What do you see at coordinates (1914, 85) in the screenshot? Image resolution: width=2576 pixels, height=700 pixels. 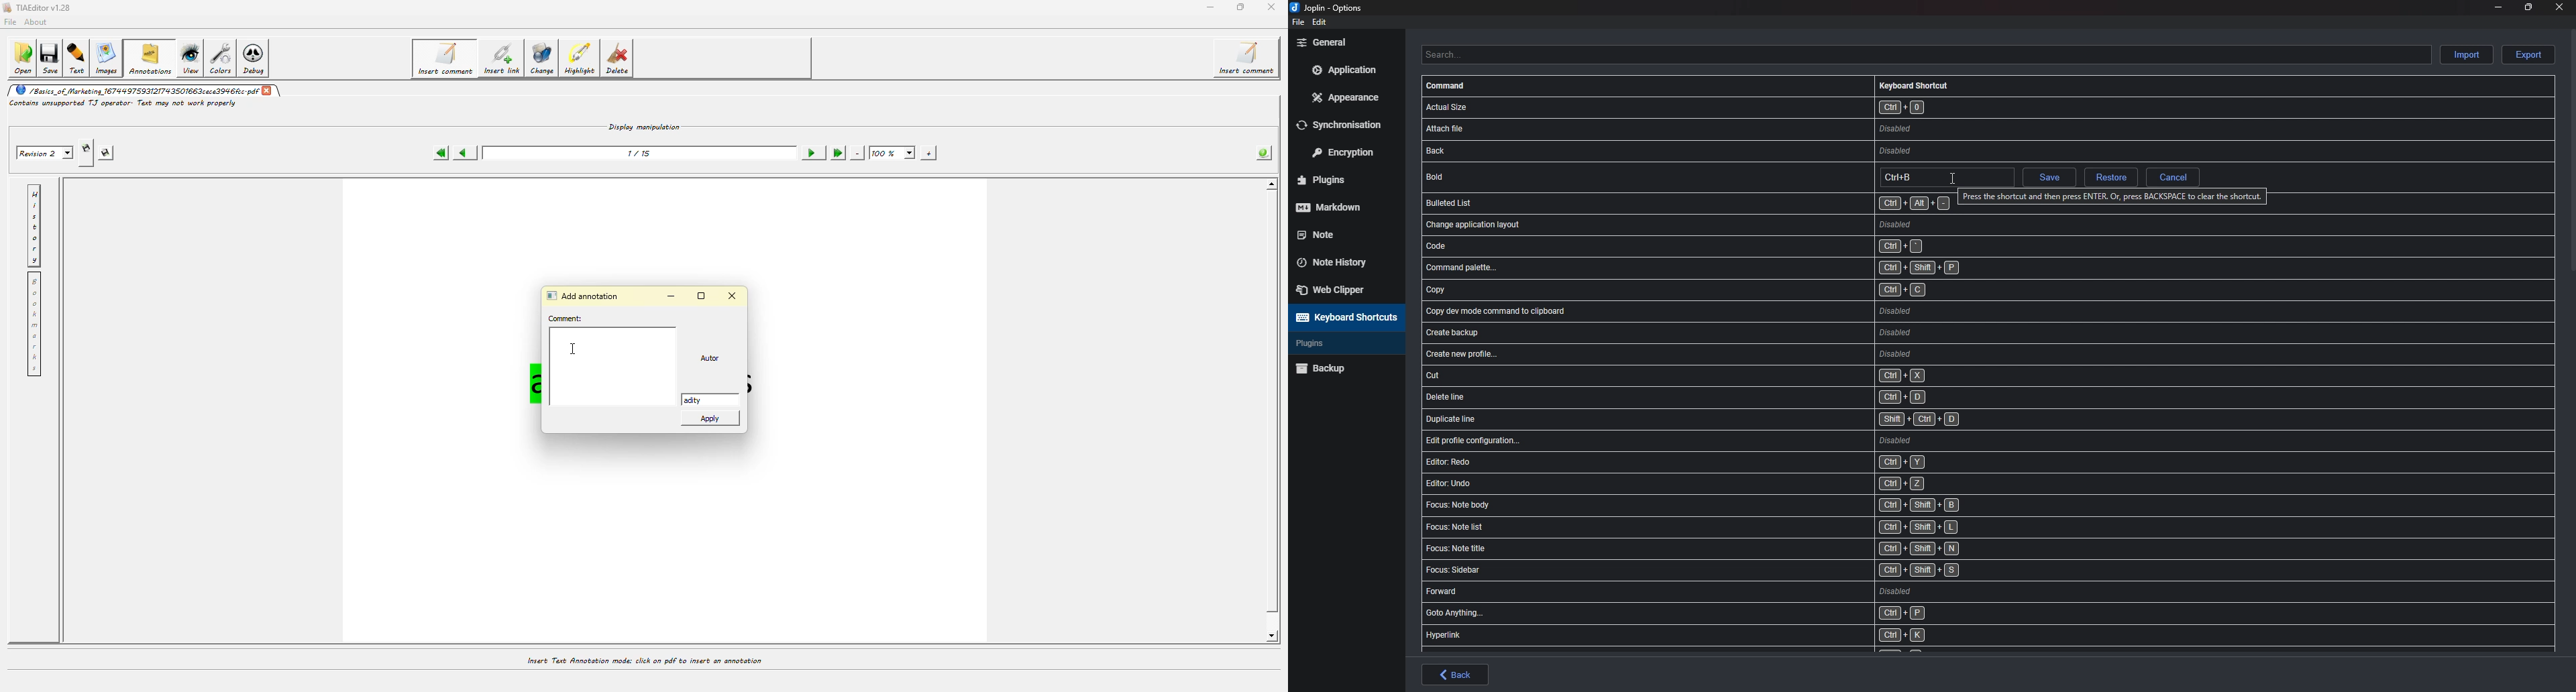 I see `Keyboard shortcut` at bounding box center [1914, 85].